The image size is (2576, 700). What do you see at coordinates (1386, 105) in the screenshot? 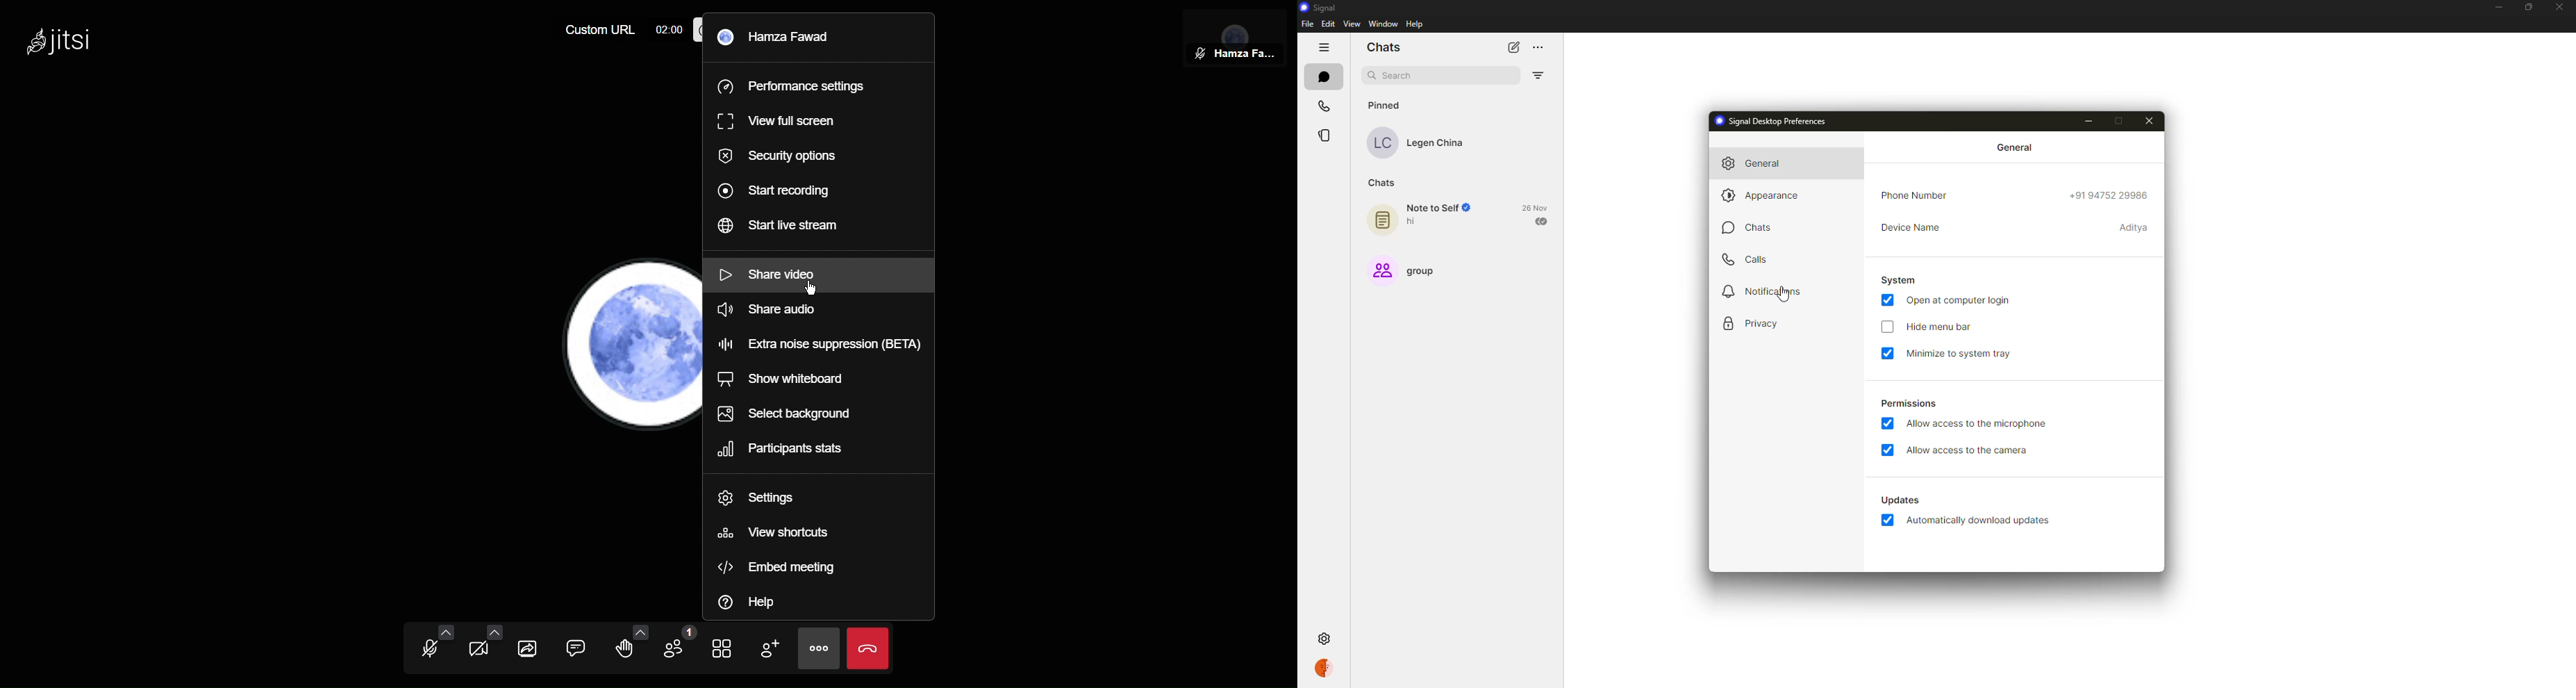
I see `pinned` at bounding box center [1386, 105].